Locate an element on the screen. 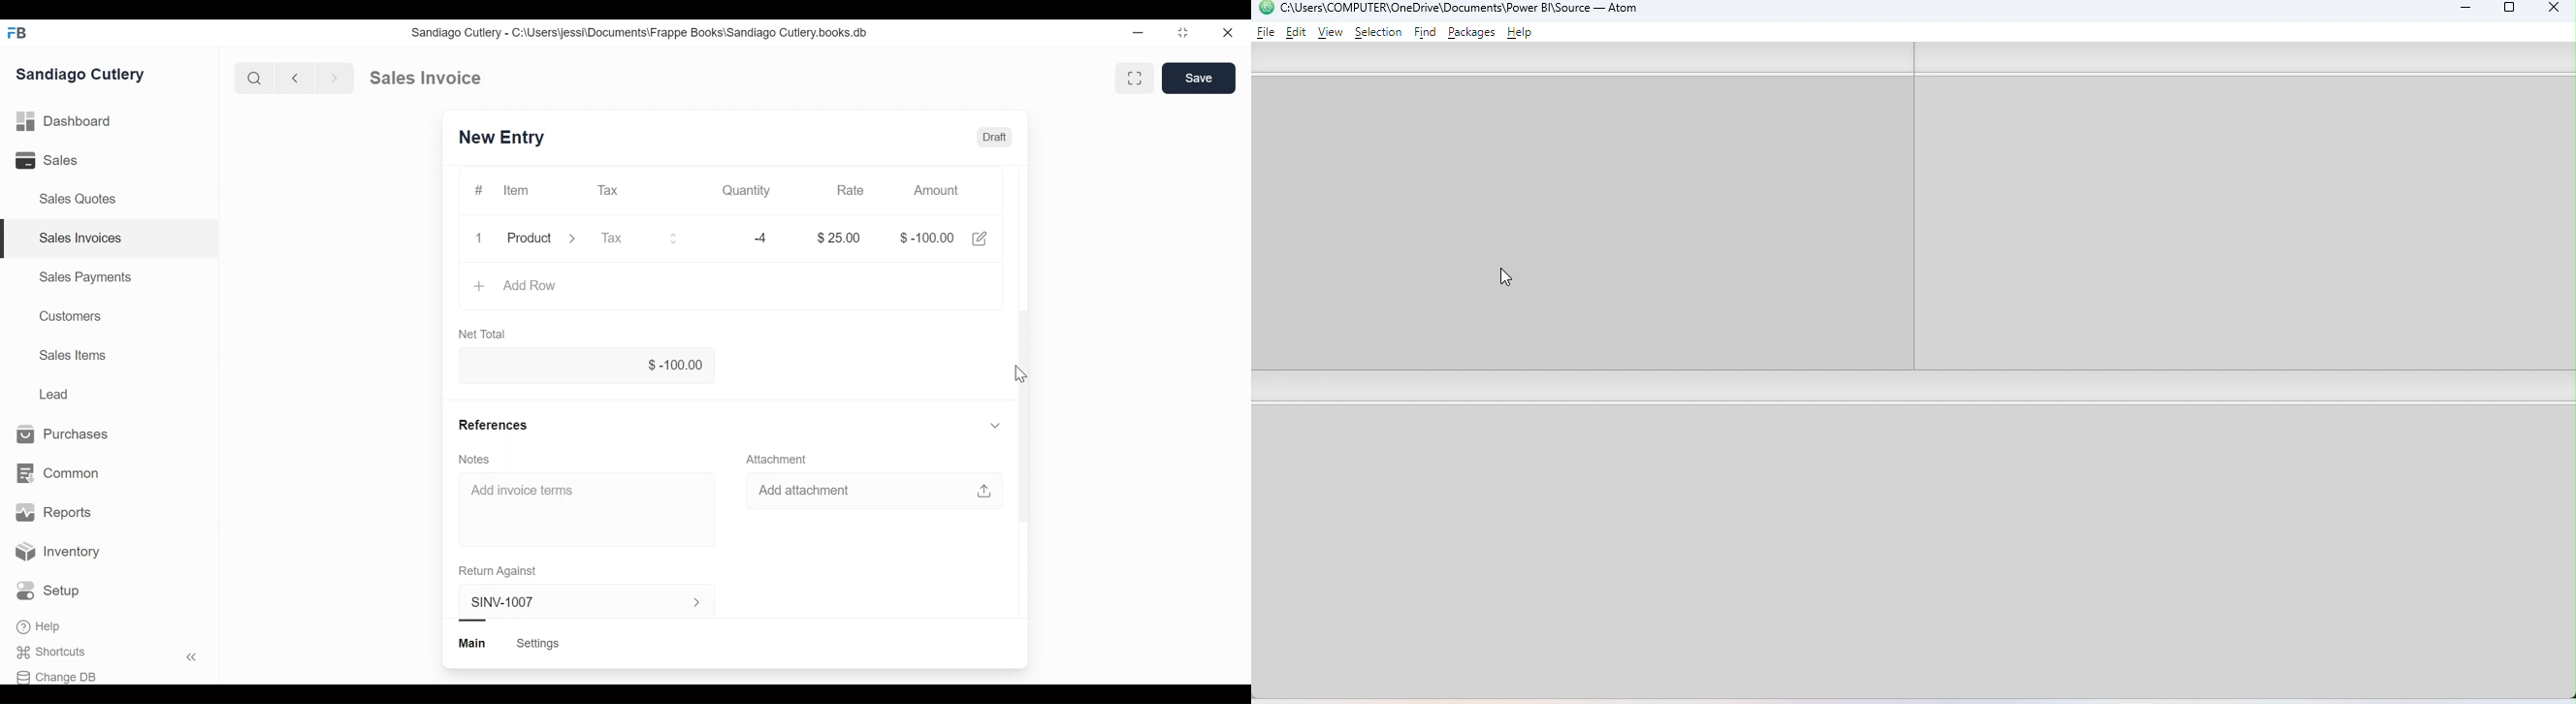 Image resolution: width=2576 pixels, height=728 pixels.  Common is located at coordinates (59, 473).